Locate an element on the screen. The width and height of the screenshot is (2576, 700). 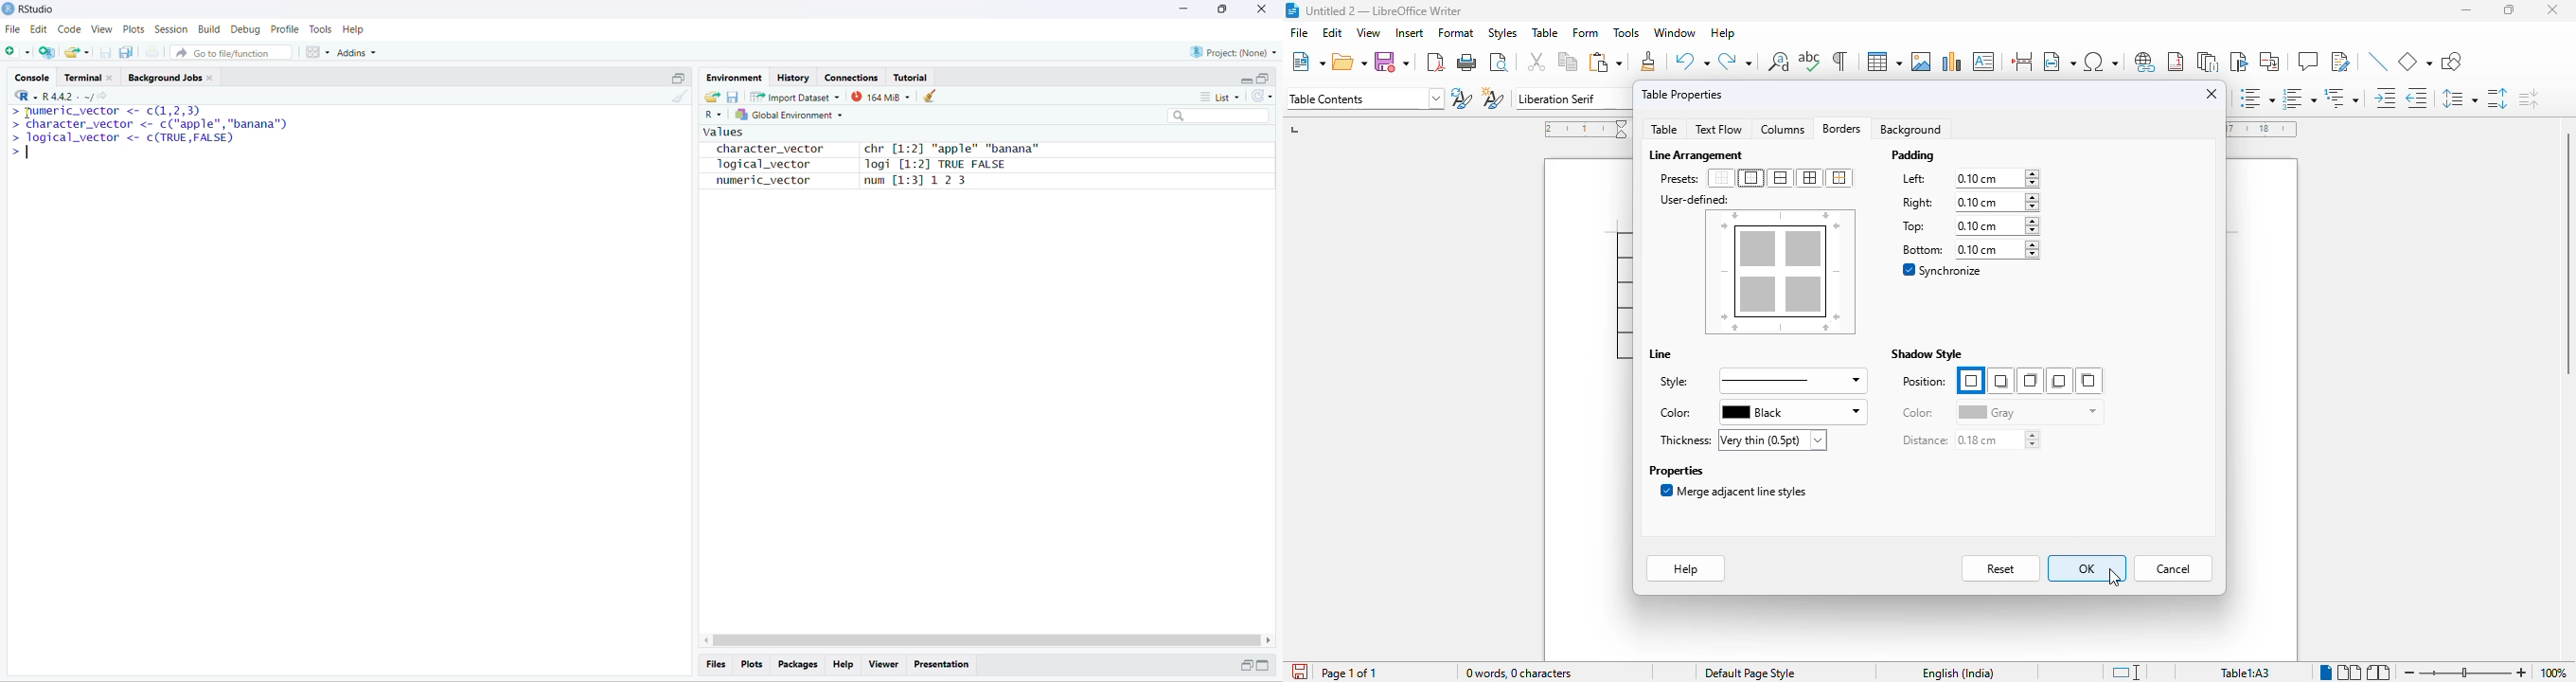
insert hyperlink is located at coordinates (2145, 61).